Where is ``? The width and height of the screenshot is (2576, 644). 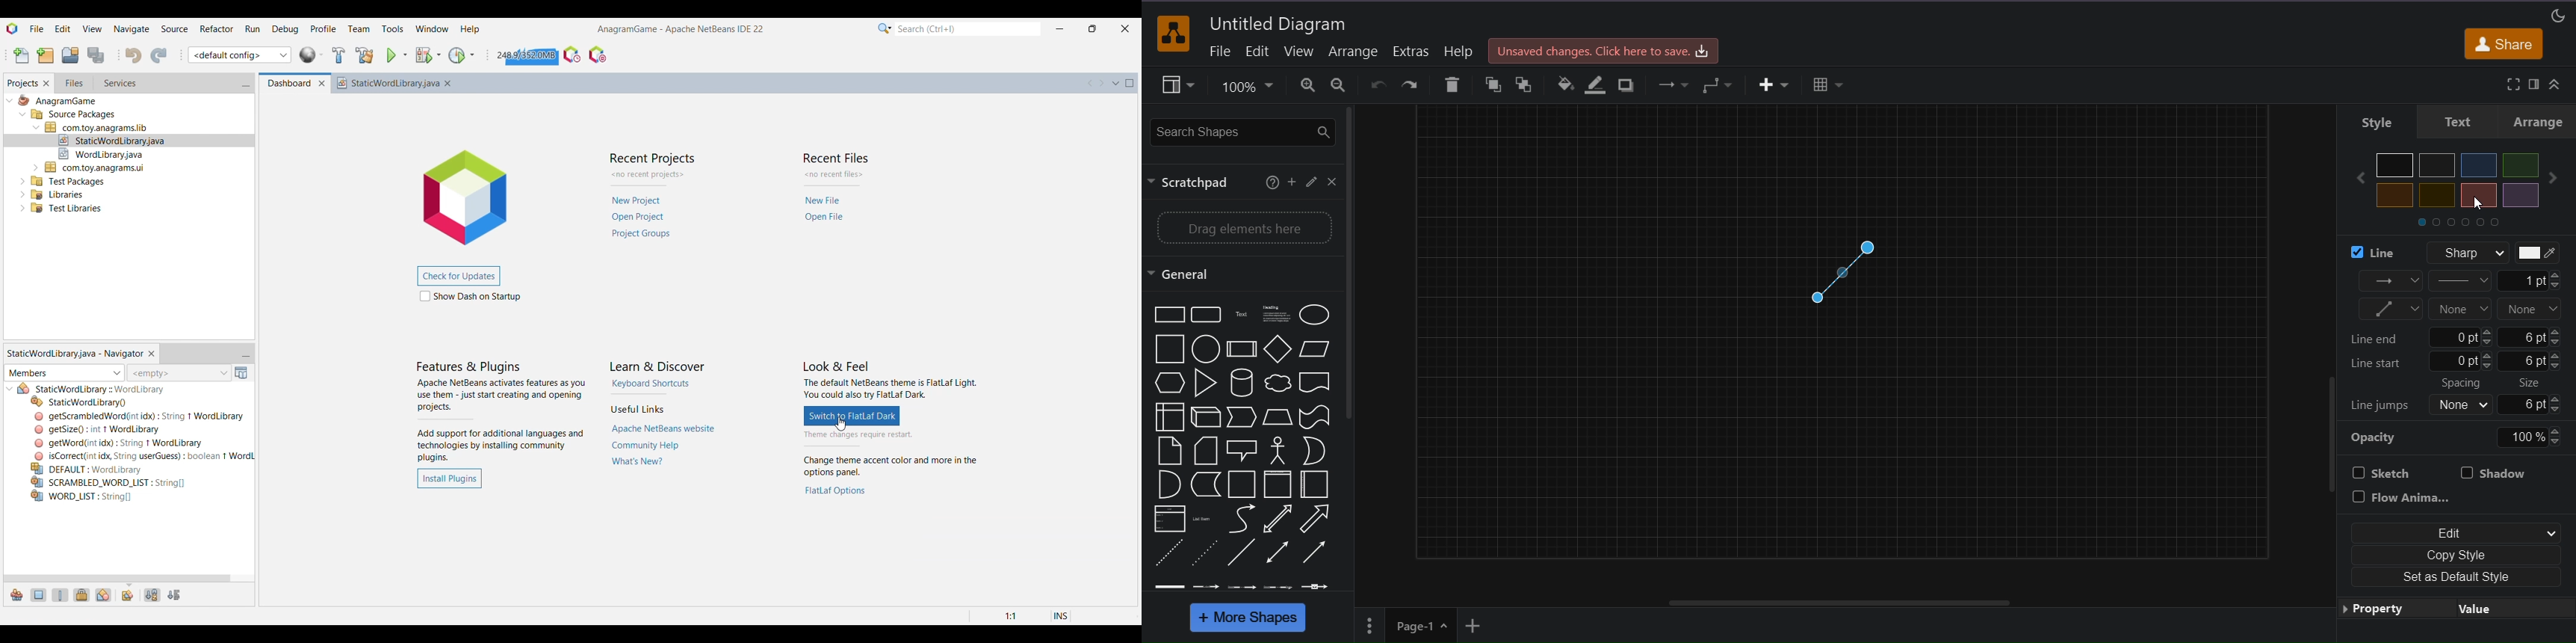
 is located at coordinates (99, 126).